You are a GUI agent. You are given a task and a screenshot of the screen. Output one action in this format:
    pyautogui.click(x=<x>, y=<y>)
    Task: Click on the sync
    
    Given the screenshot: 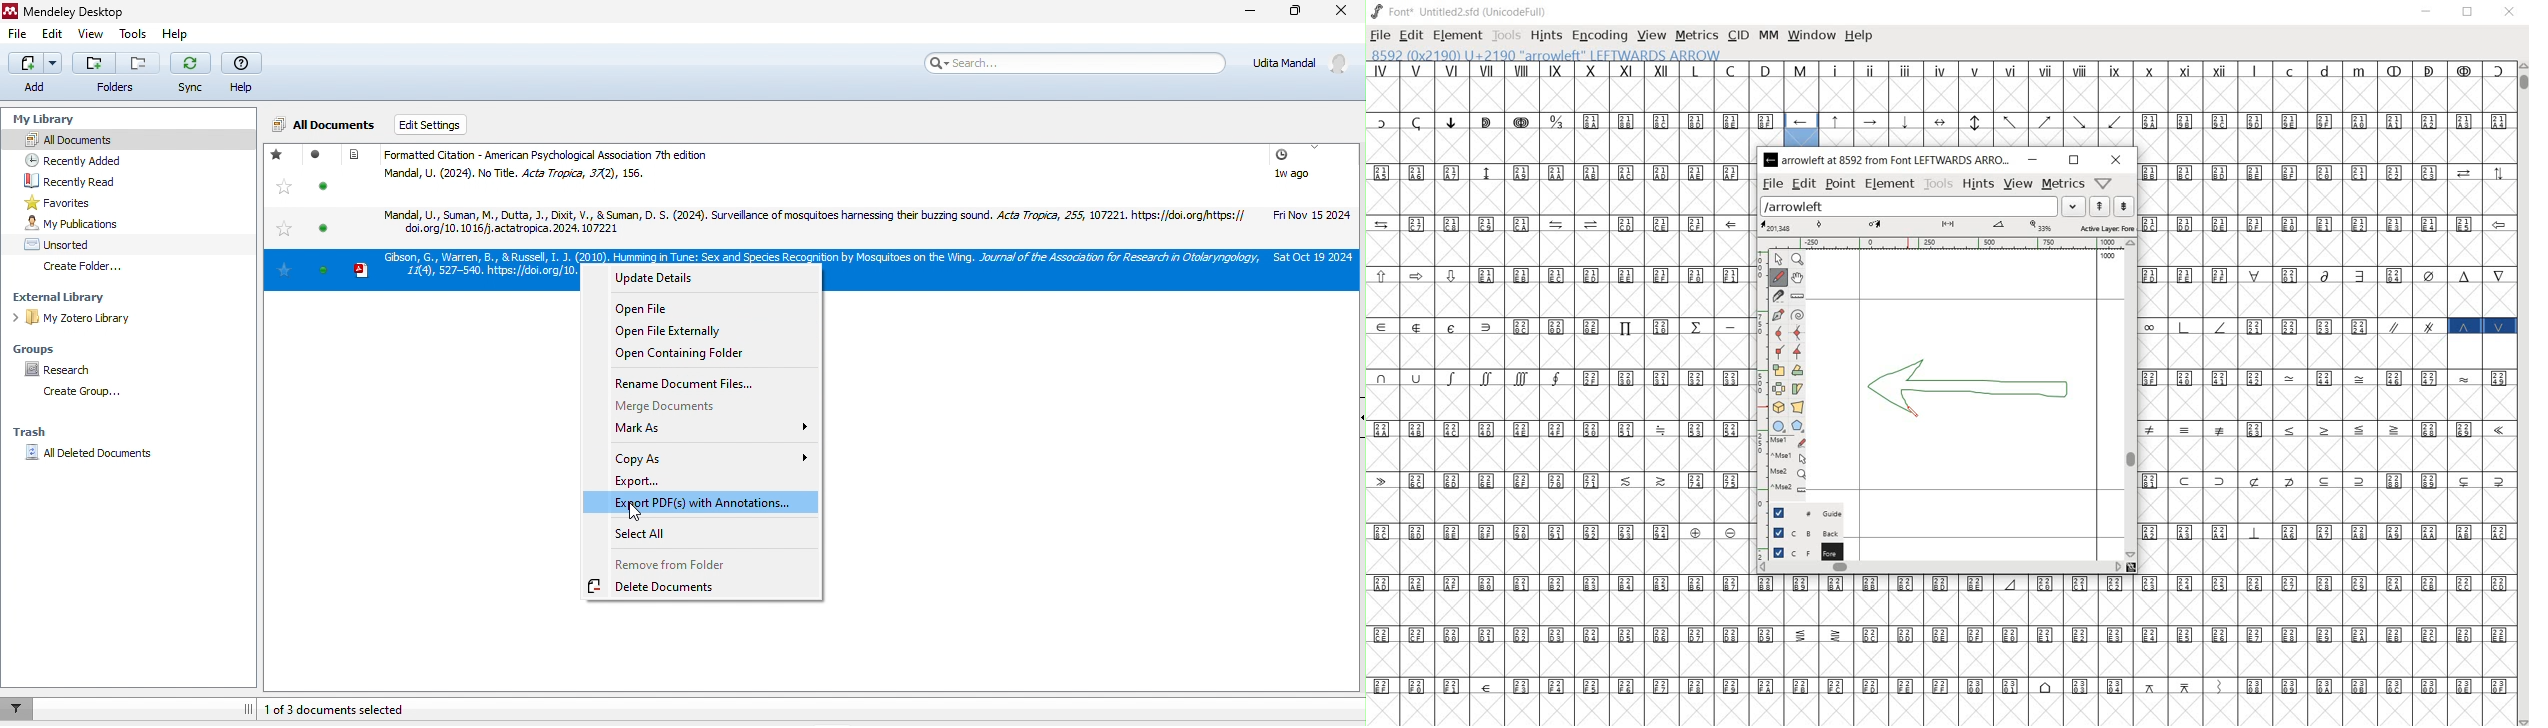 What is the action you would take?
    pyautogui.click(x=192, y=76)
    